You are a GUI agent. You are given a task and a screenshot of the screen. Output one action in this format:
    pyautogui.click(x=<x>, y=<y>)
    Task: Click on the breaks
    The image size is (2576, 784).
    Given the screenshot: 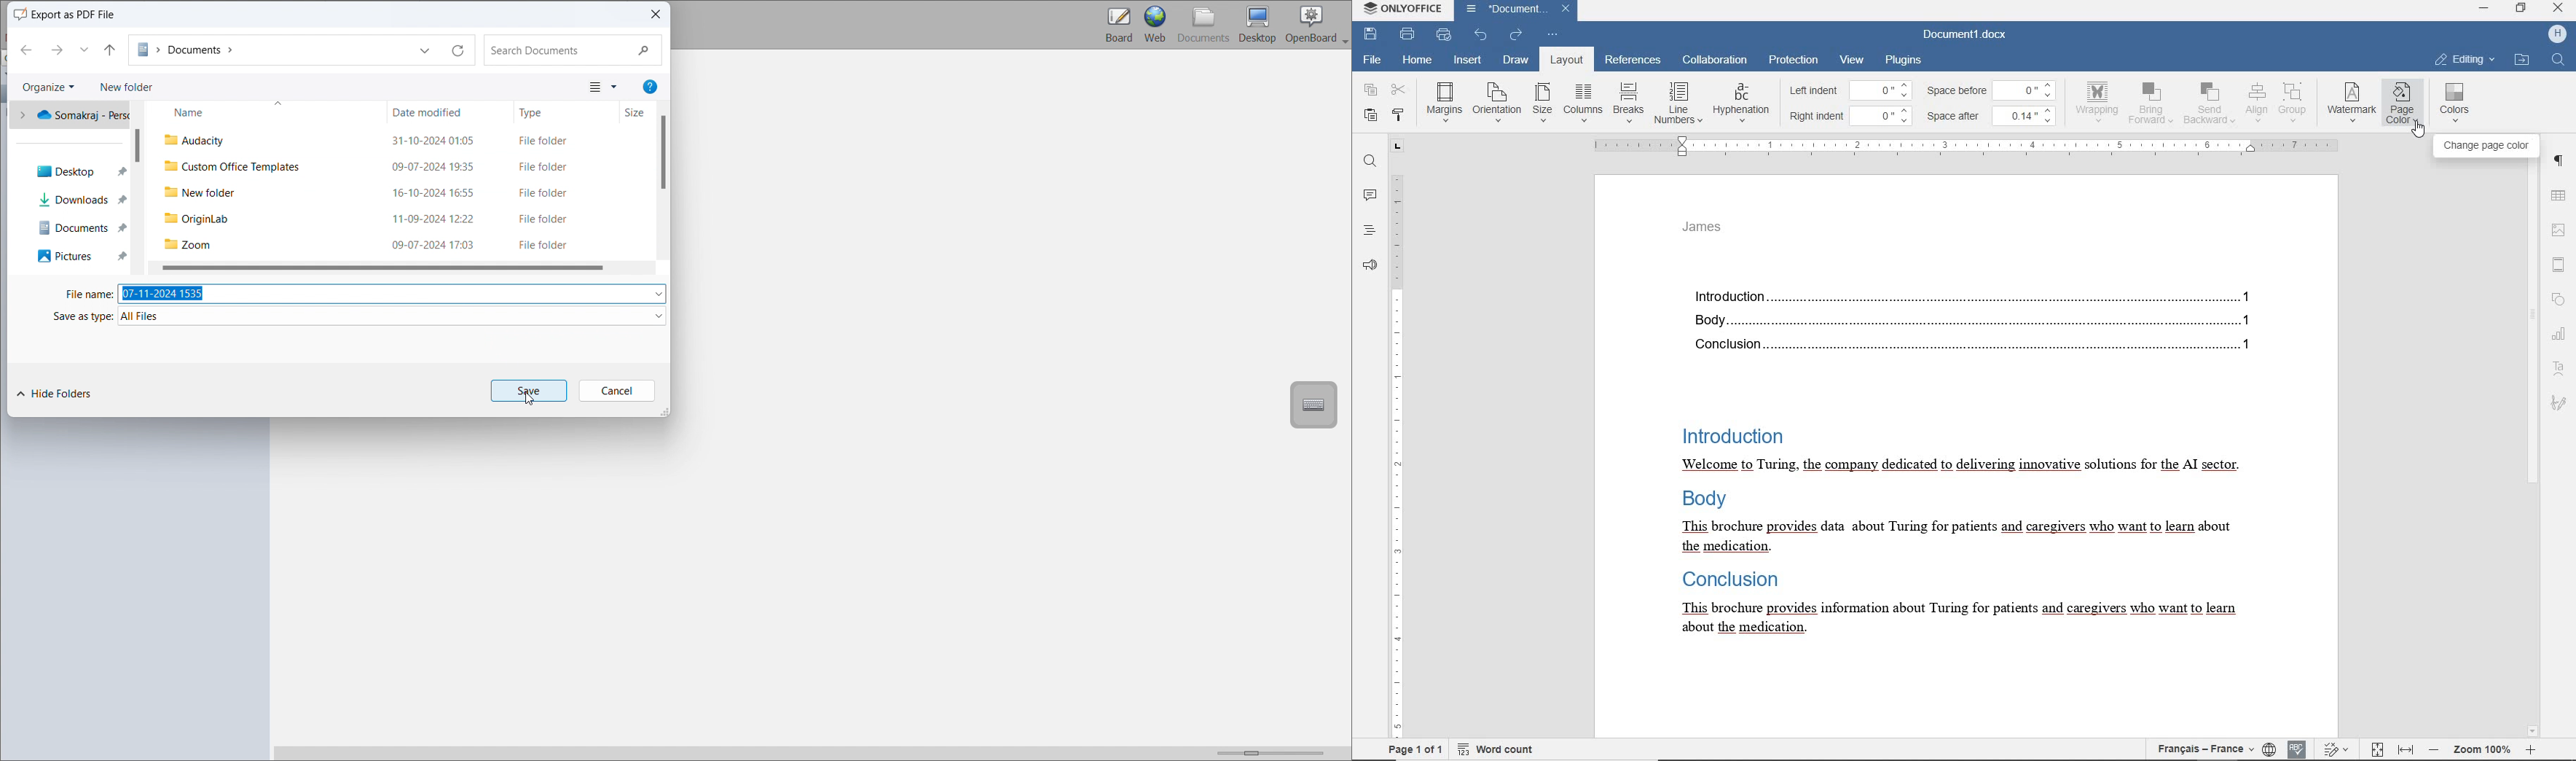 What is the action you would take?
    pyautogui.click(x=1628, y=104)
    